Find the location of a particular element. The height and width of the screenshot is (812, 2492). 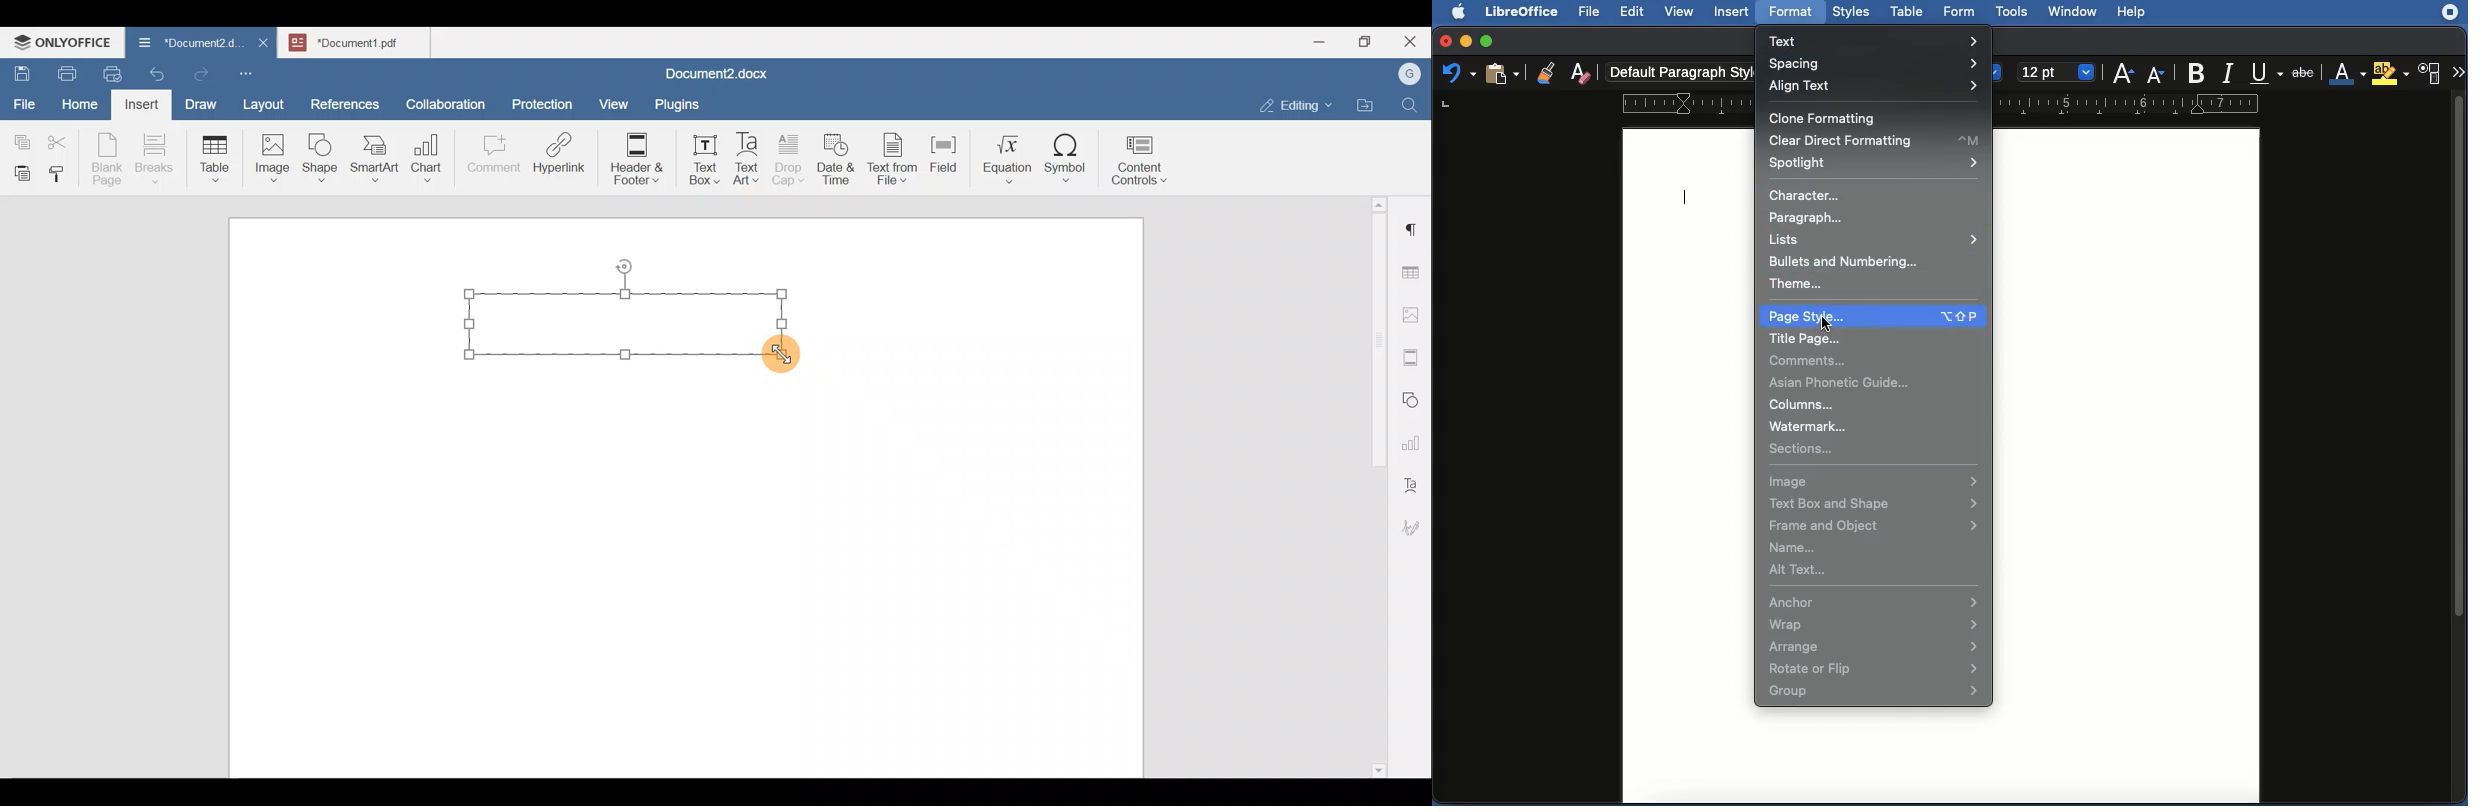

Spotlight is located at coordinates (1874, 163).